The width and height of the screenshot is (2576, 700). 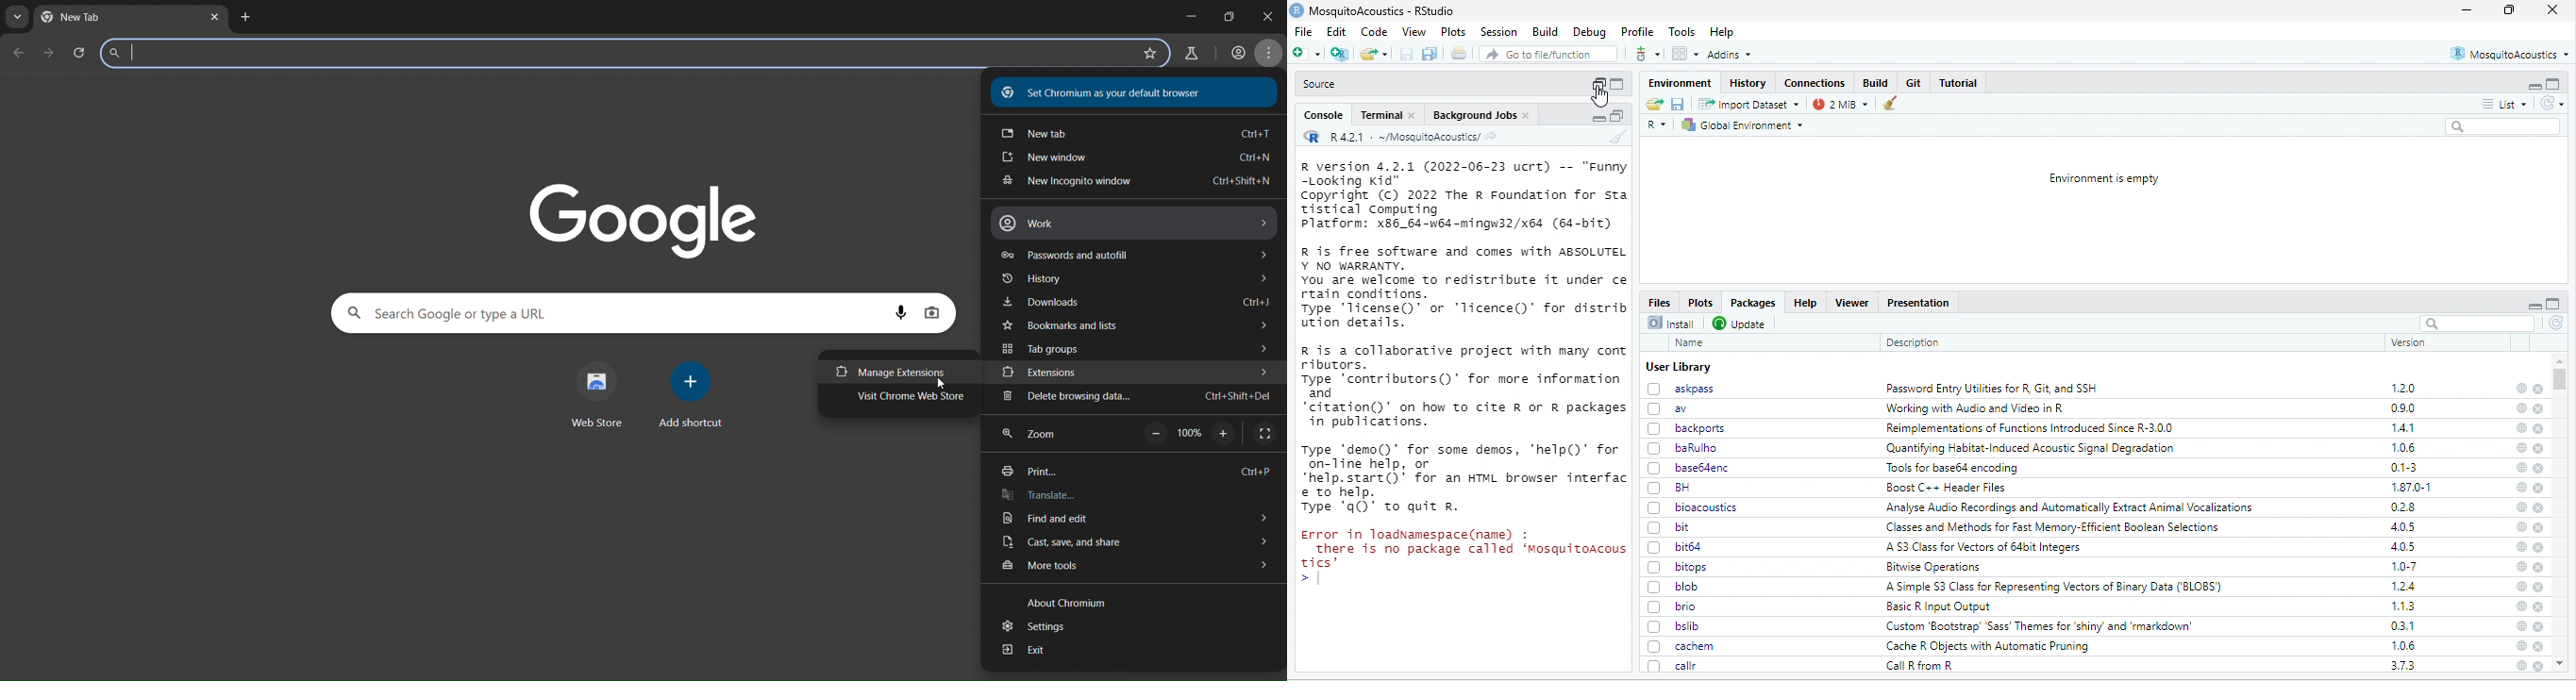 What do you see at coordinates (1753, 304) in the screenshot?
I see `Packages` at bounding box center [1753, 304].